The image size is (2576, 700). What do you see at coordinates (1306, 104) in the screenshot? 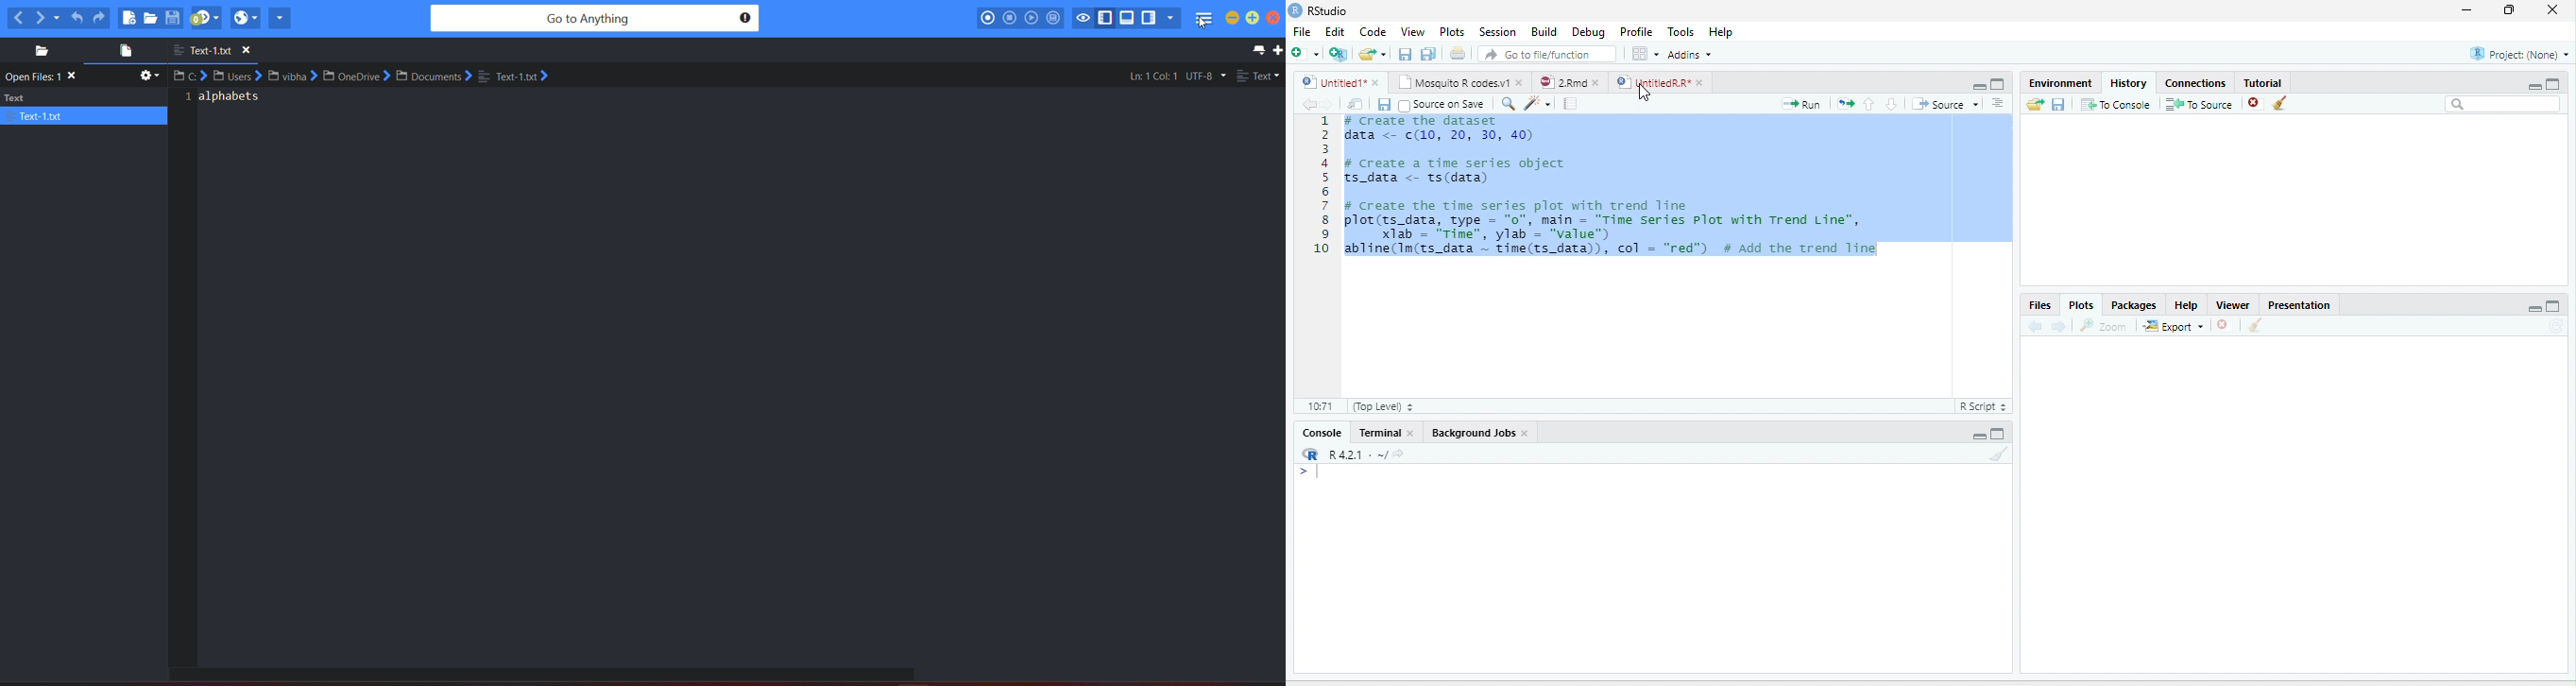
I see `Go back to previous source location` at bounding box center [1306, 104].